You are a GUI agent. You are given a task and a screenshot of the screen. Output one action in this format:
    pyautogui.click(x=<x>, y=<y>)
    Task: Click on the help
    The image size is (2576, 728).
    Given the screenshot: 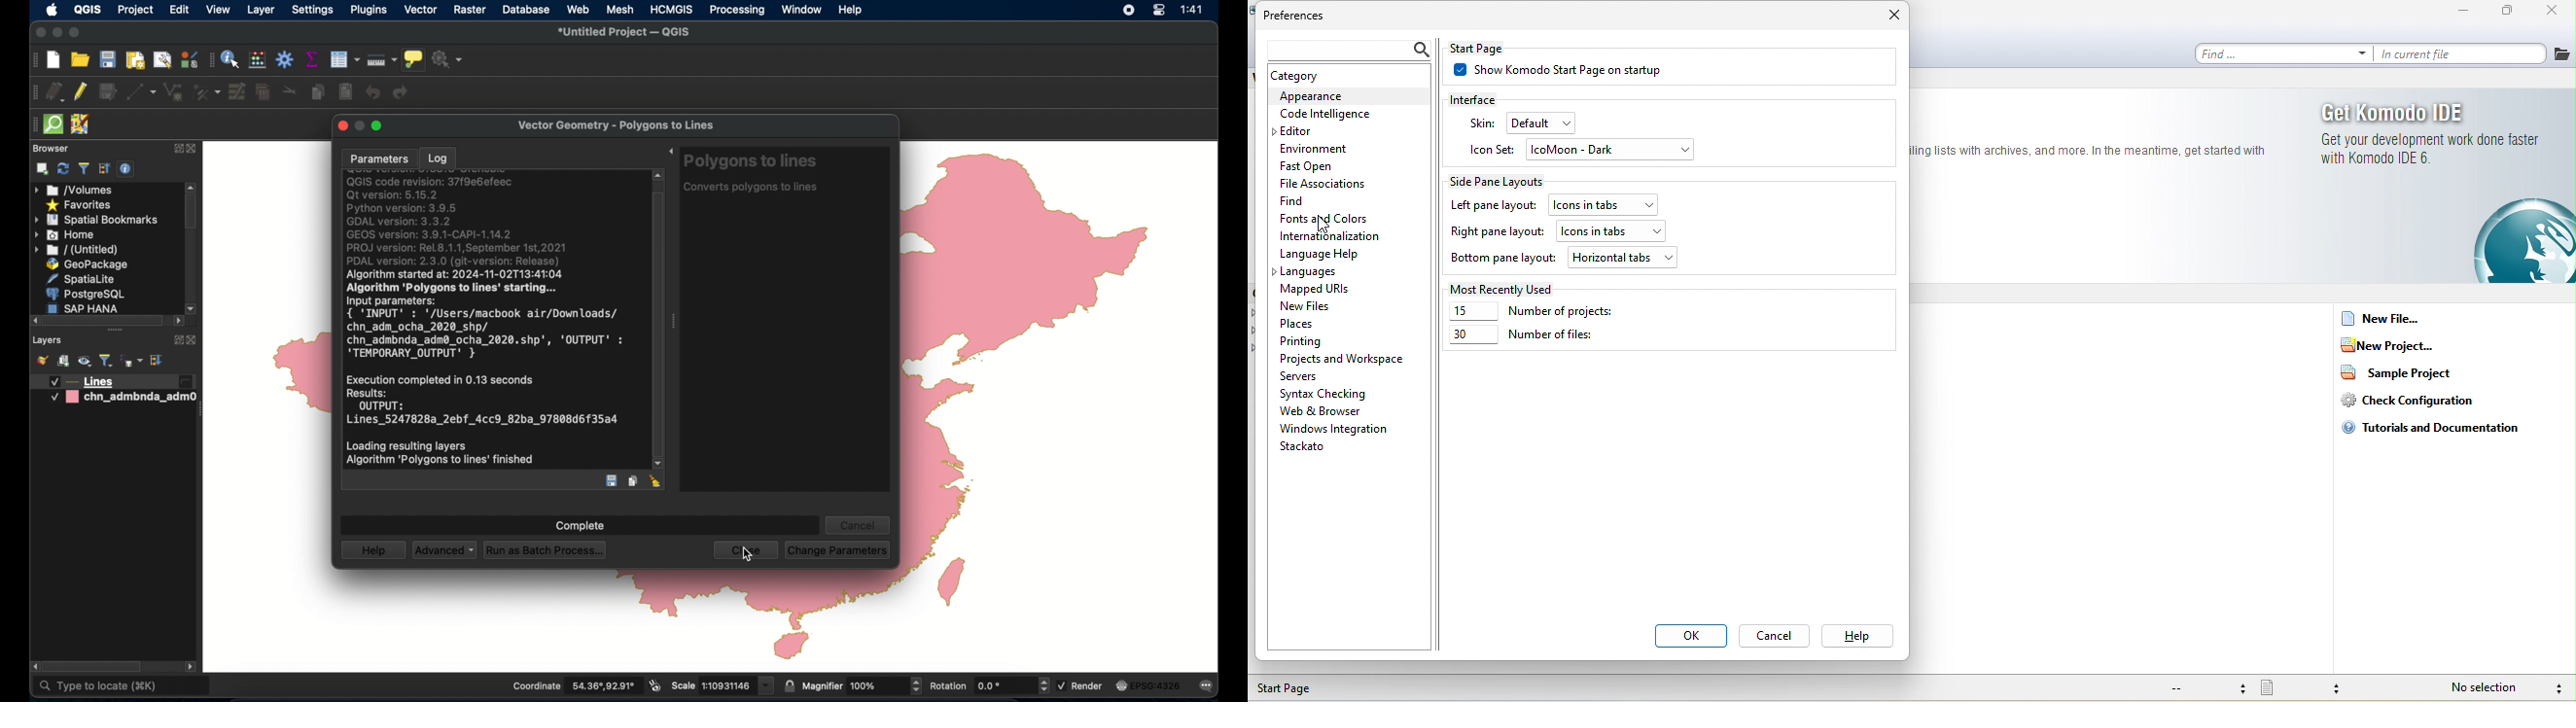 What is the action you would take?
    pyautogui.click(x=852, y=11)
    